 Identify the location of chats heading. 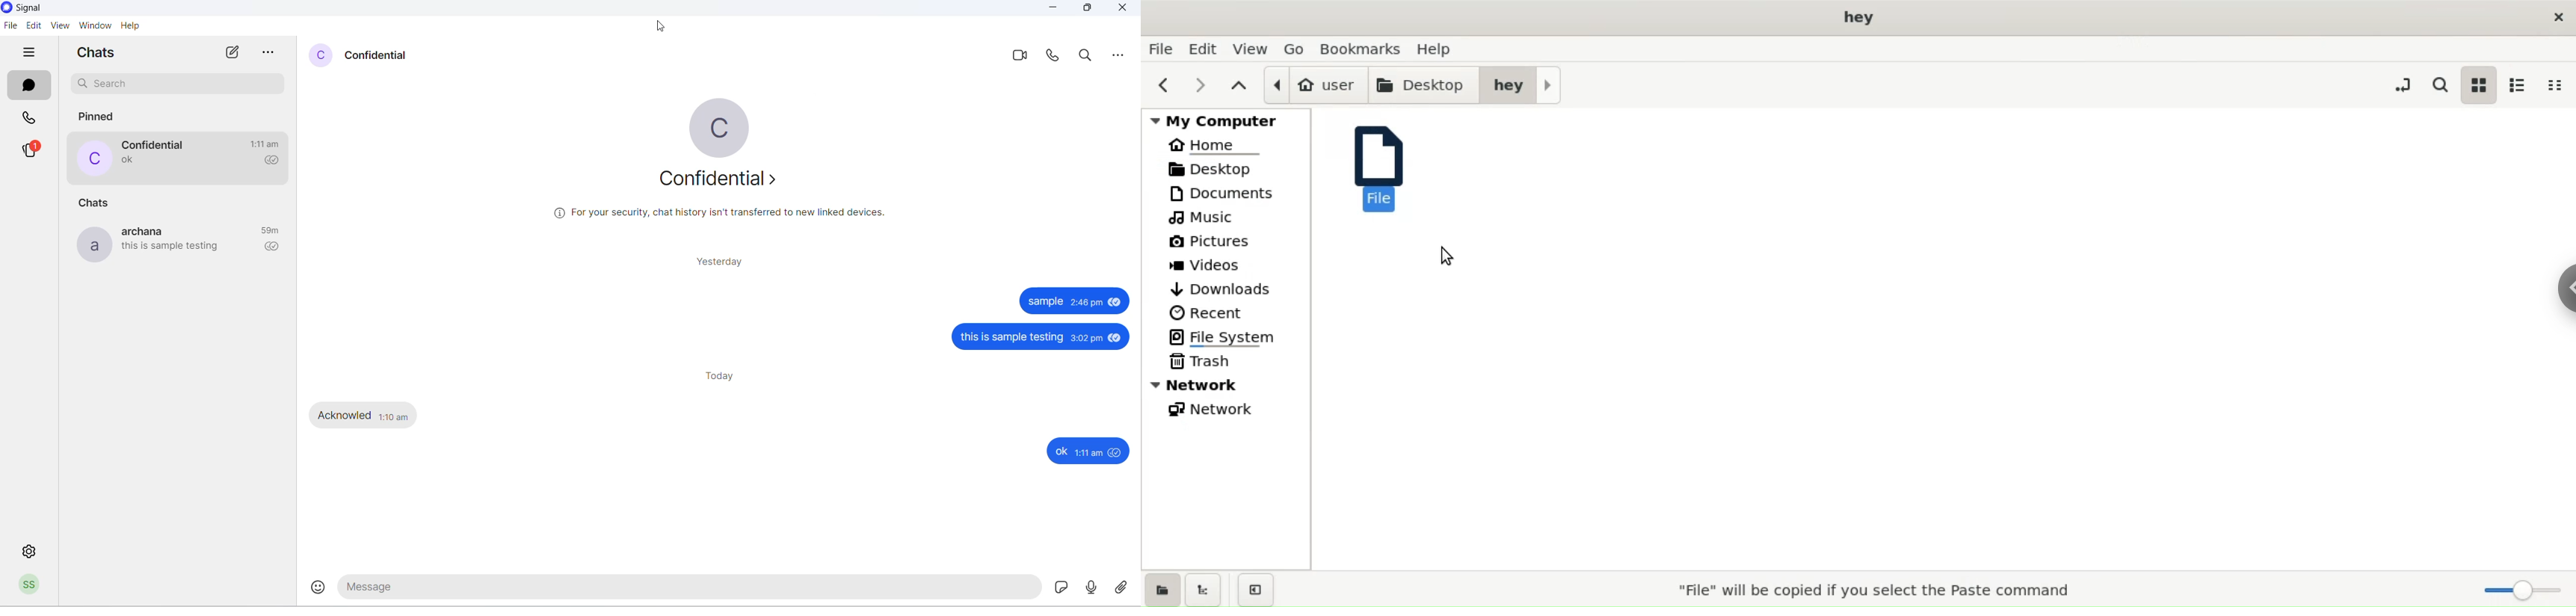
(95, 205).